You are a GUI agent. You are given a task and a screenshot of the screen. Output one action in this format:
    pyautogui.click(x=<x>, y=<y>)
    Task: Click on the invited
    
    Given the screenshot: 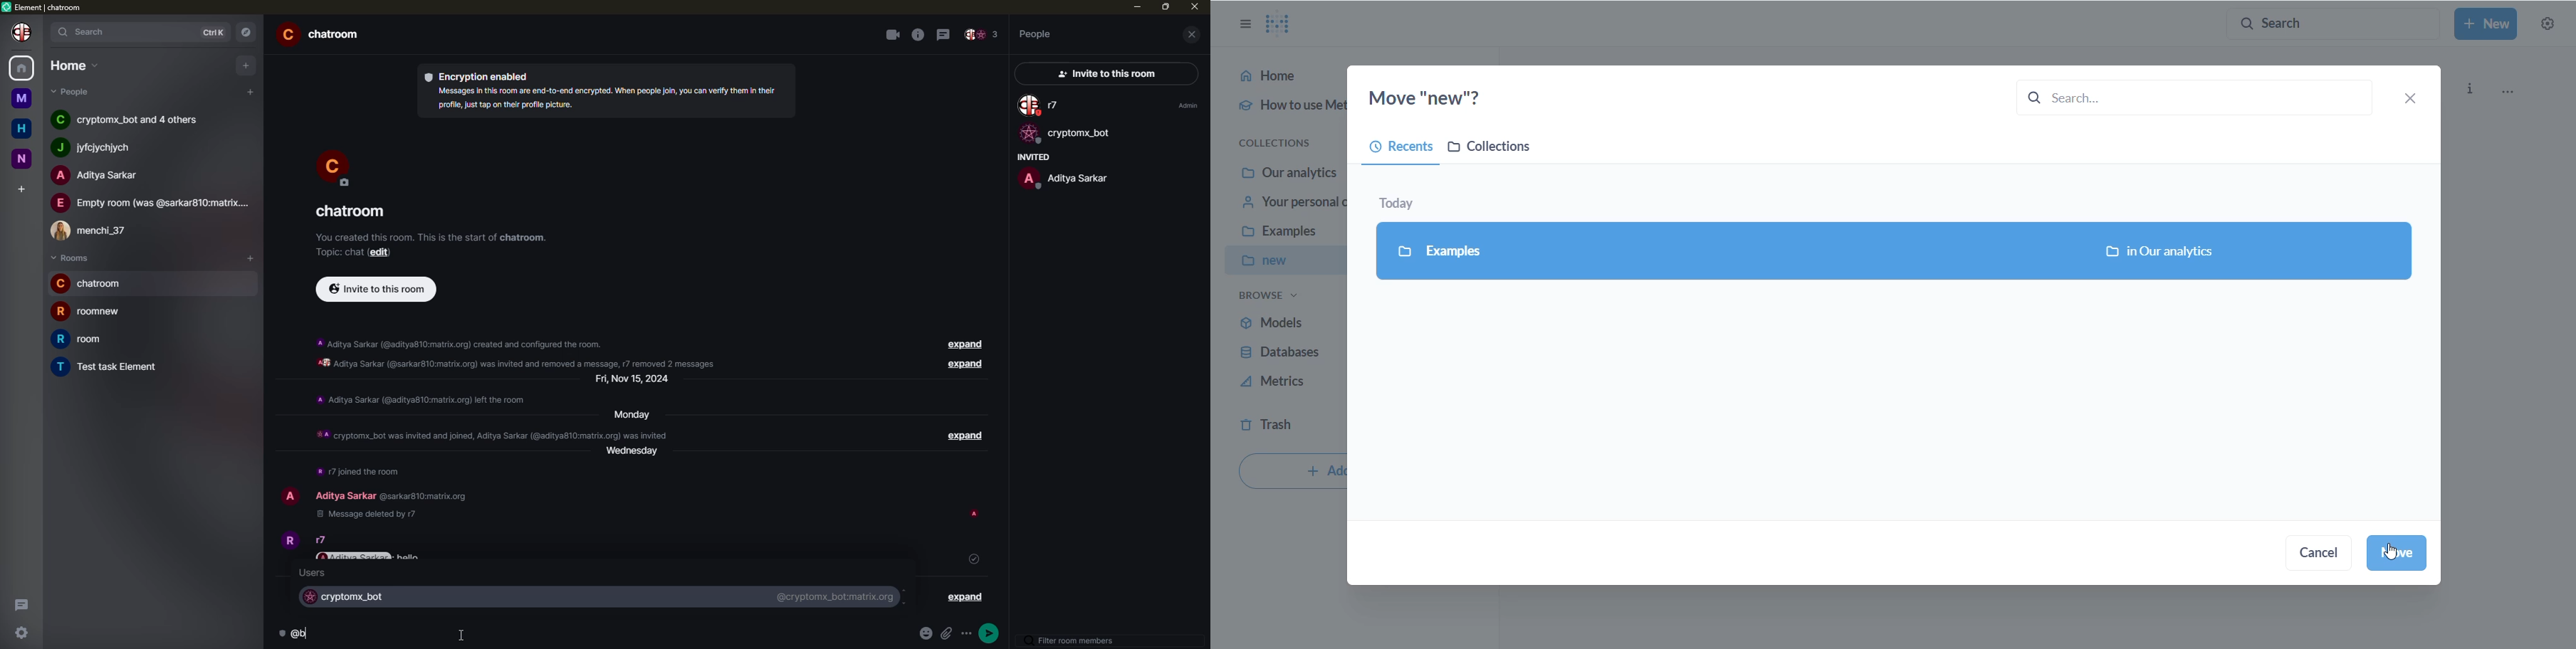 What is the action you would take?
    pyautogui.click(x=1031, y=157)
    